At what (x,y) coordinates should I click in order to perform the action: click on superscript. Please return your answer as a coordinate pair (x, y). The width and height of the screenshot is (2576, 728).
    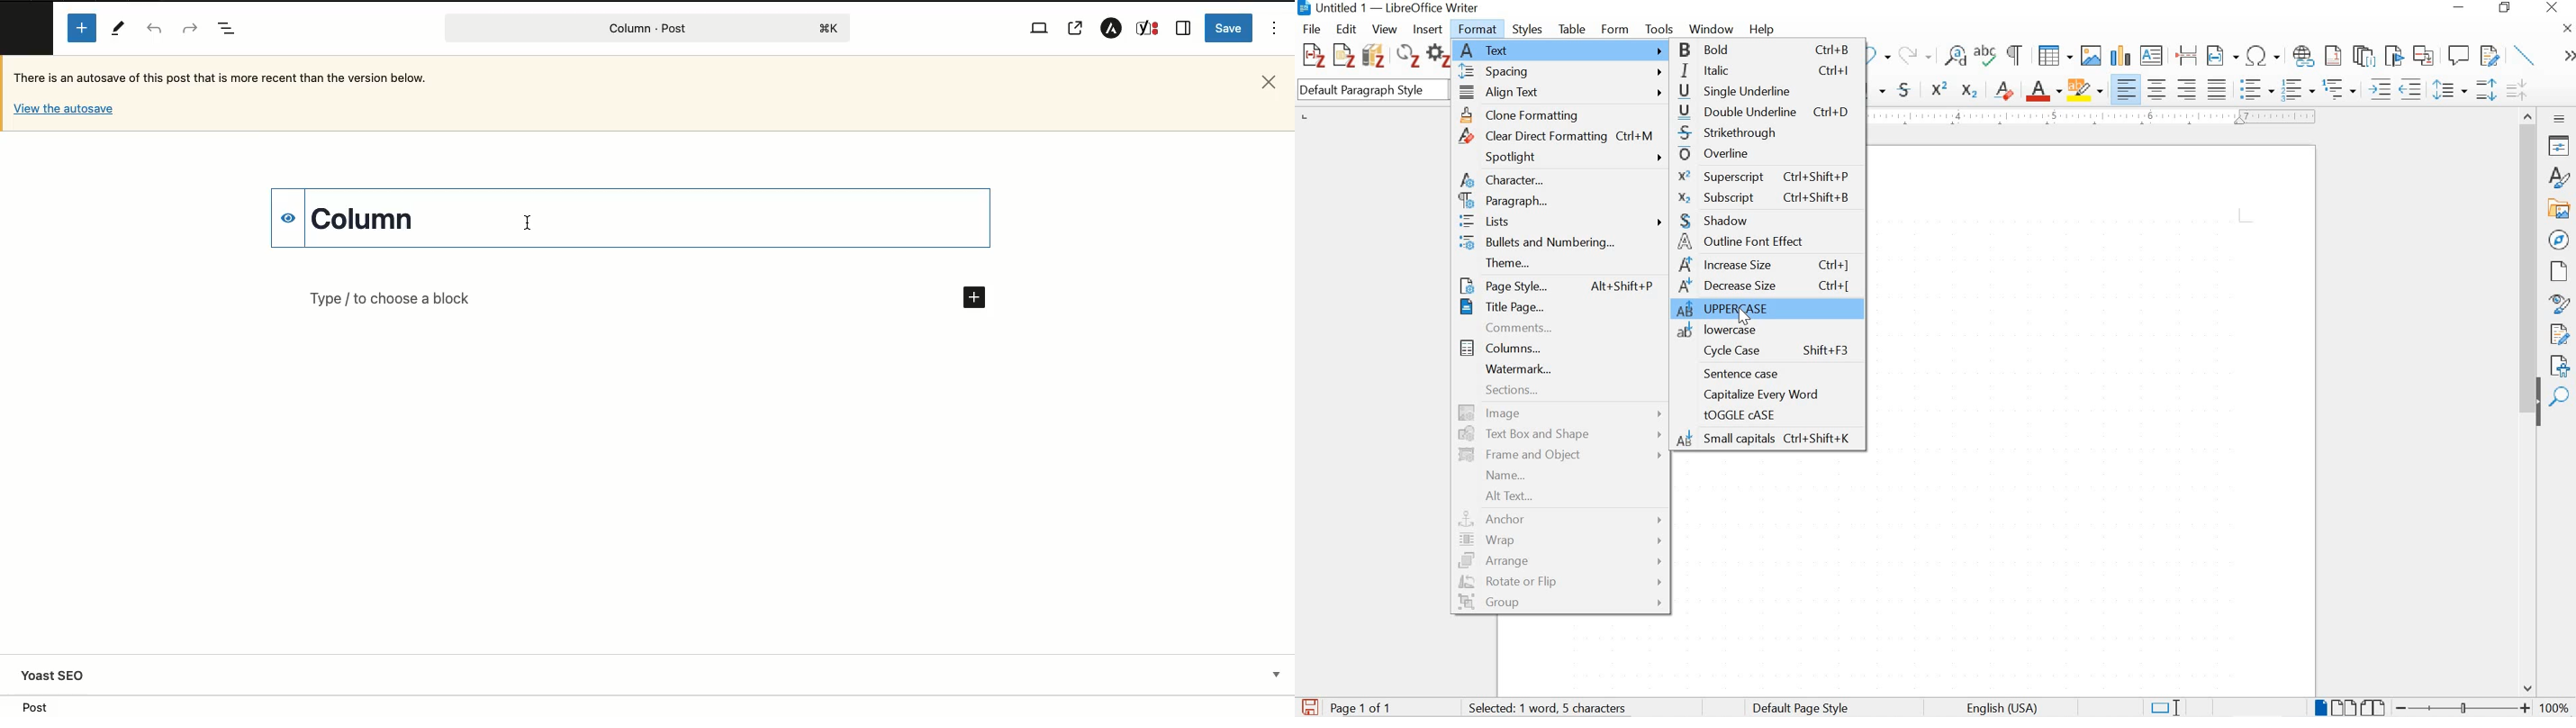
    Looking at the image, I should click on (1764, 176).